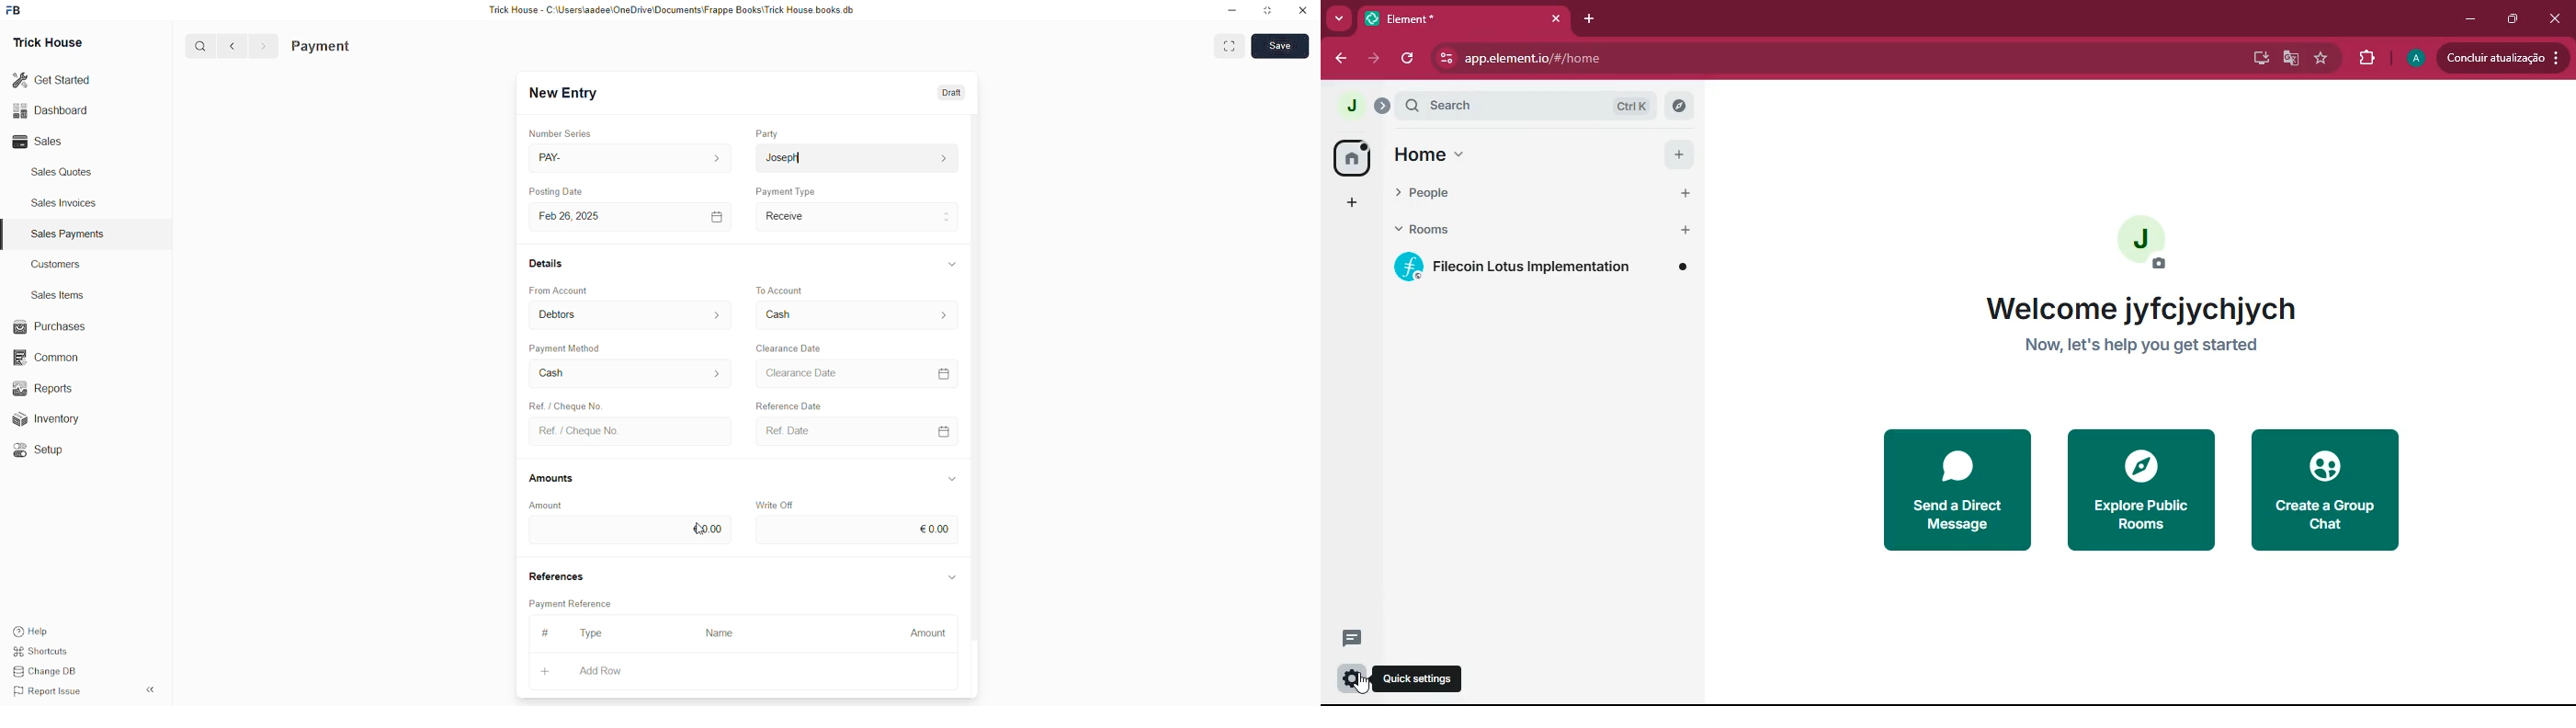 The height and width of the screenshot is (728, 2576). What do you see at coordinates (858, 217) in the screenshot?
I see `Payment Type` at bounding box center [858, 217].